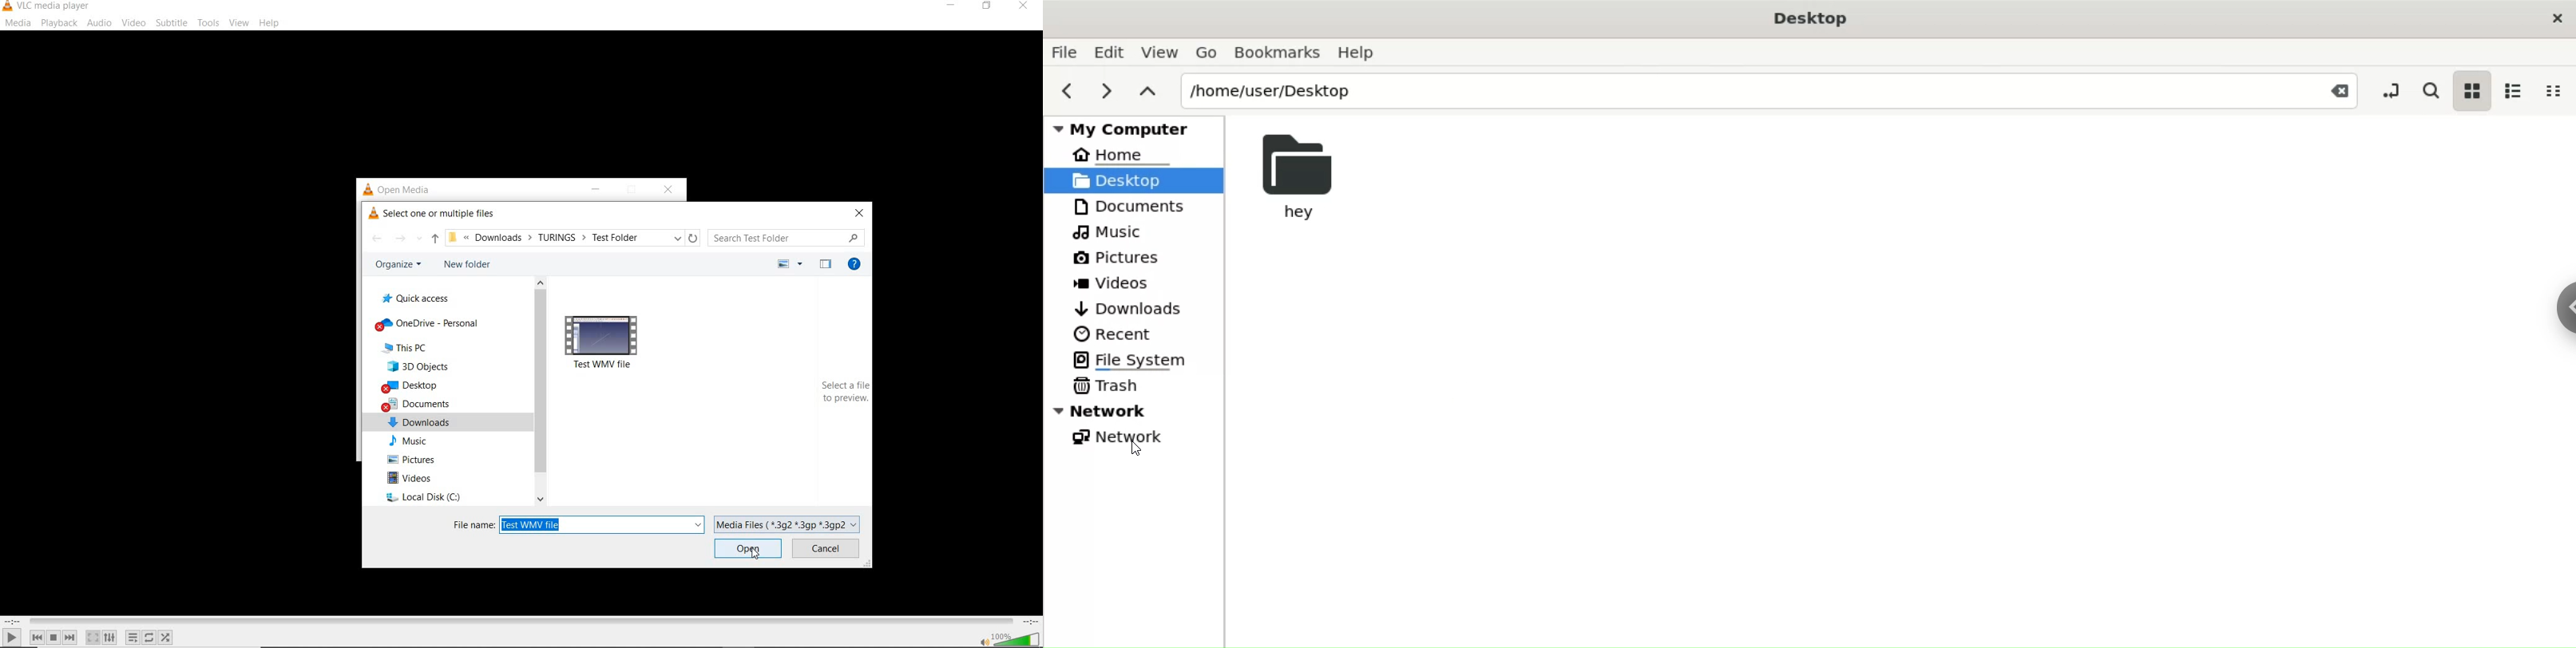 This screenshot has width=2576, height=672. What do you see at coordinates (53, 637) in the screenshot?
I see `stop` at bounding box center [53, 637].